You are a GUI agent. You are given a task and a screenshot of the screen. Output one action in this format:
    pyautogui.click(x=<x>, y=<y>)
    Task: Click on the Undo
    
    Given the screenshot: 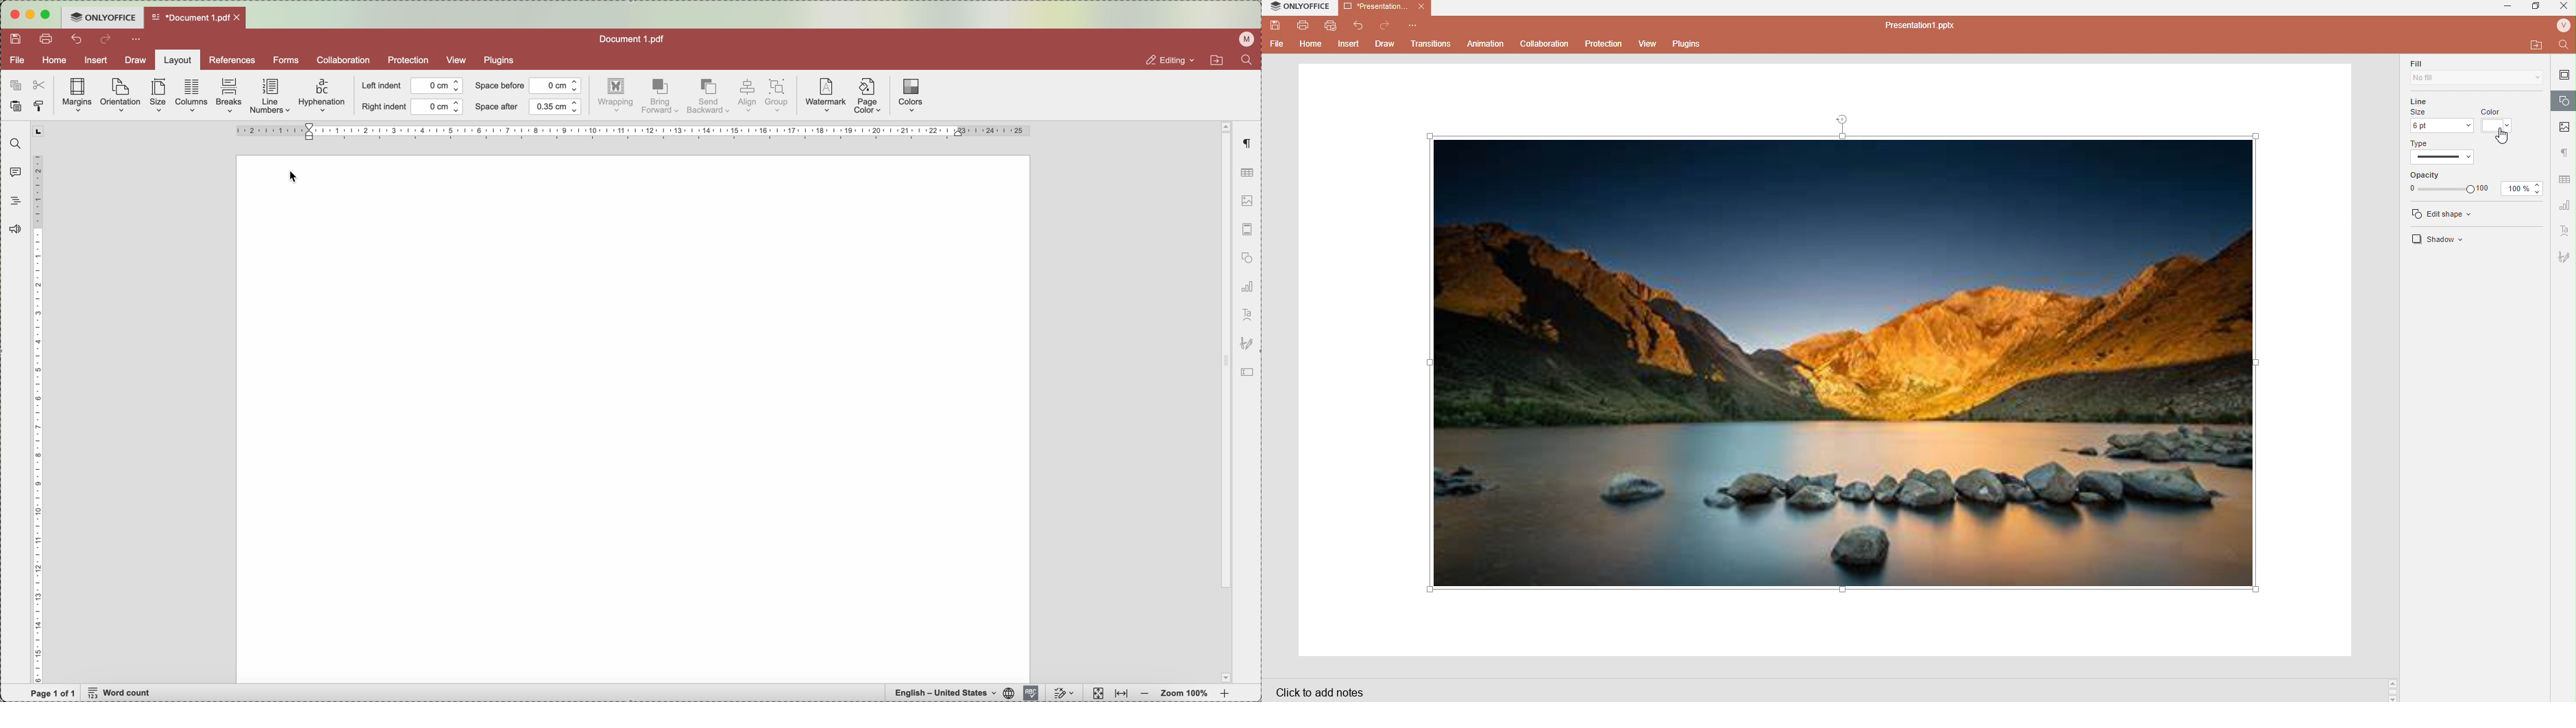 What is the action you would take?
    pyautogui.click(x=1362, y=25)
    